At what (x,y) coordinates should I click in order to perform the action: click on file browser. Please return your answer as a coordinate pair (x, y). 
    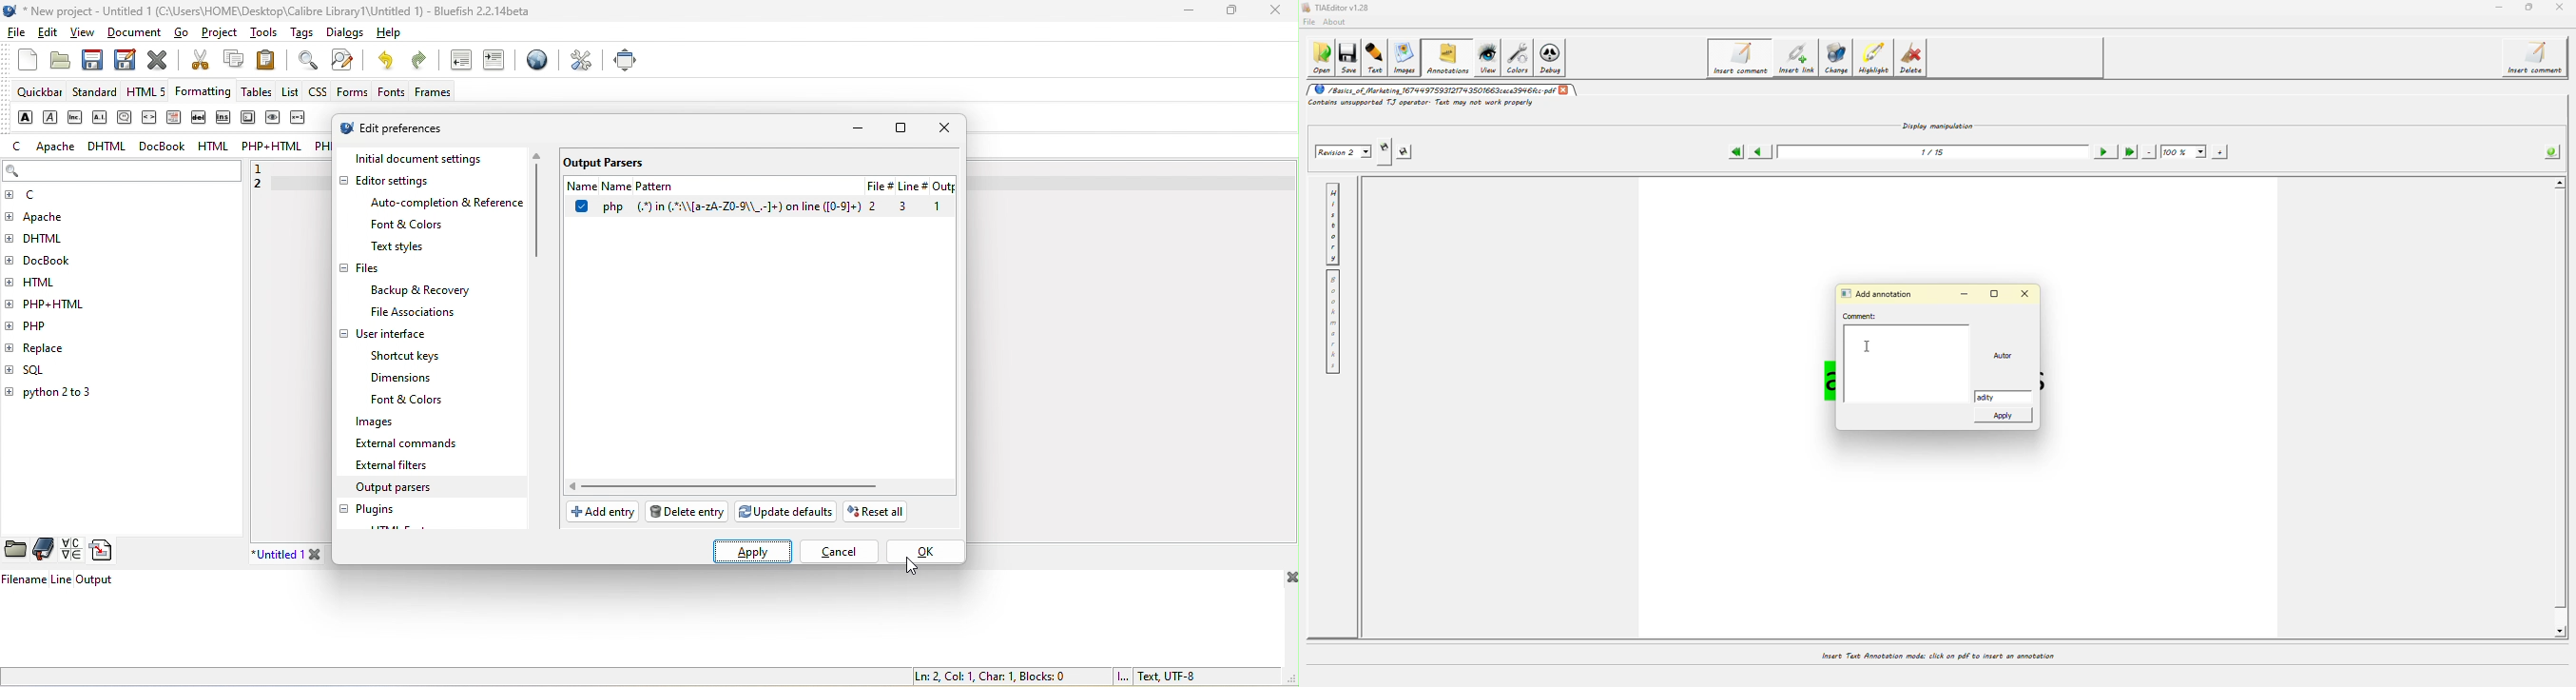
    Looking at the image, I should click on (16, 550).